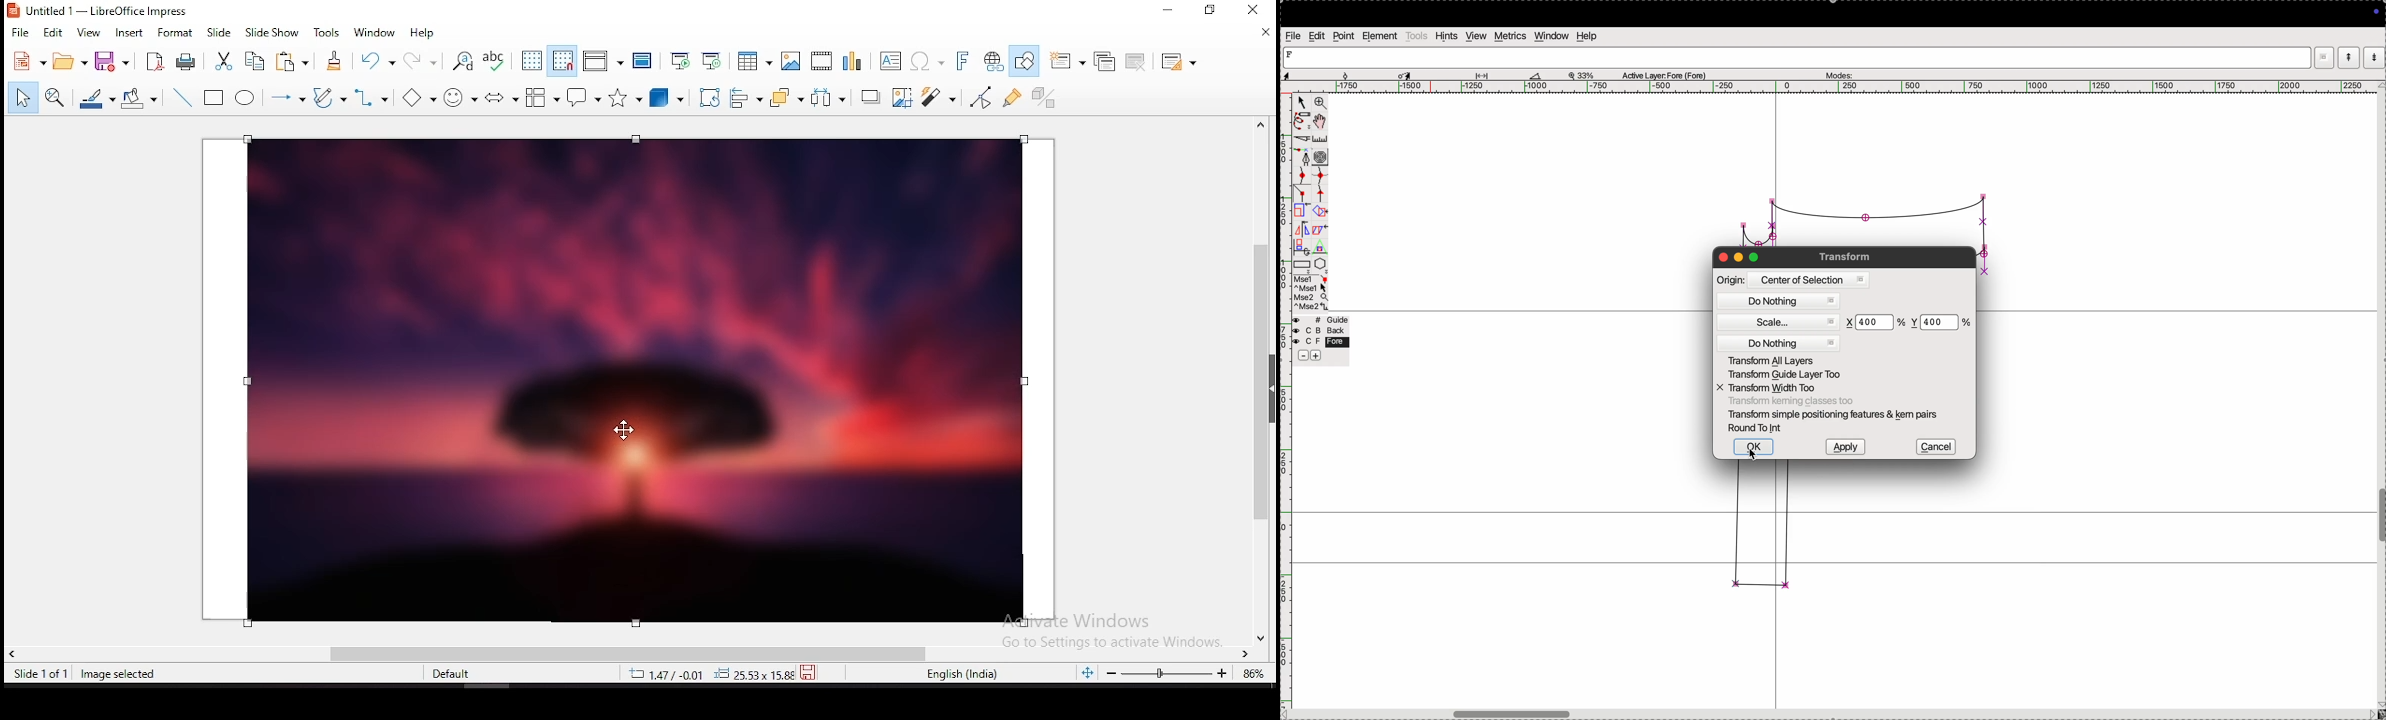 This screenshot has height=728, width=2408. What do you see at coordinates (181, 97) in the screenshot?
I see `insert line` at bounding box center [181, 97].